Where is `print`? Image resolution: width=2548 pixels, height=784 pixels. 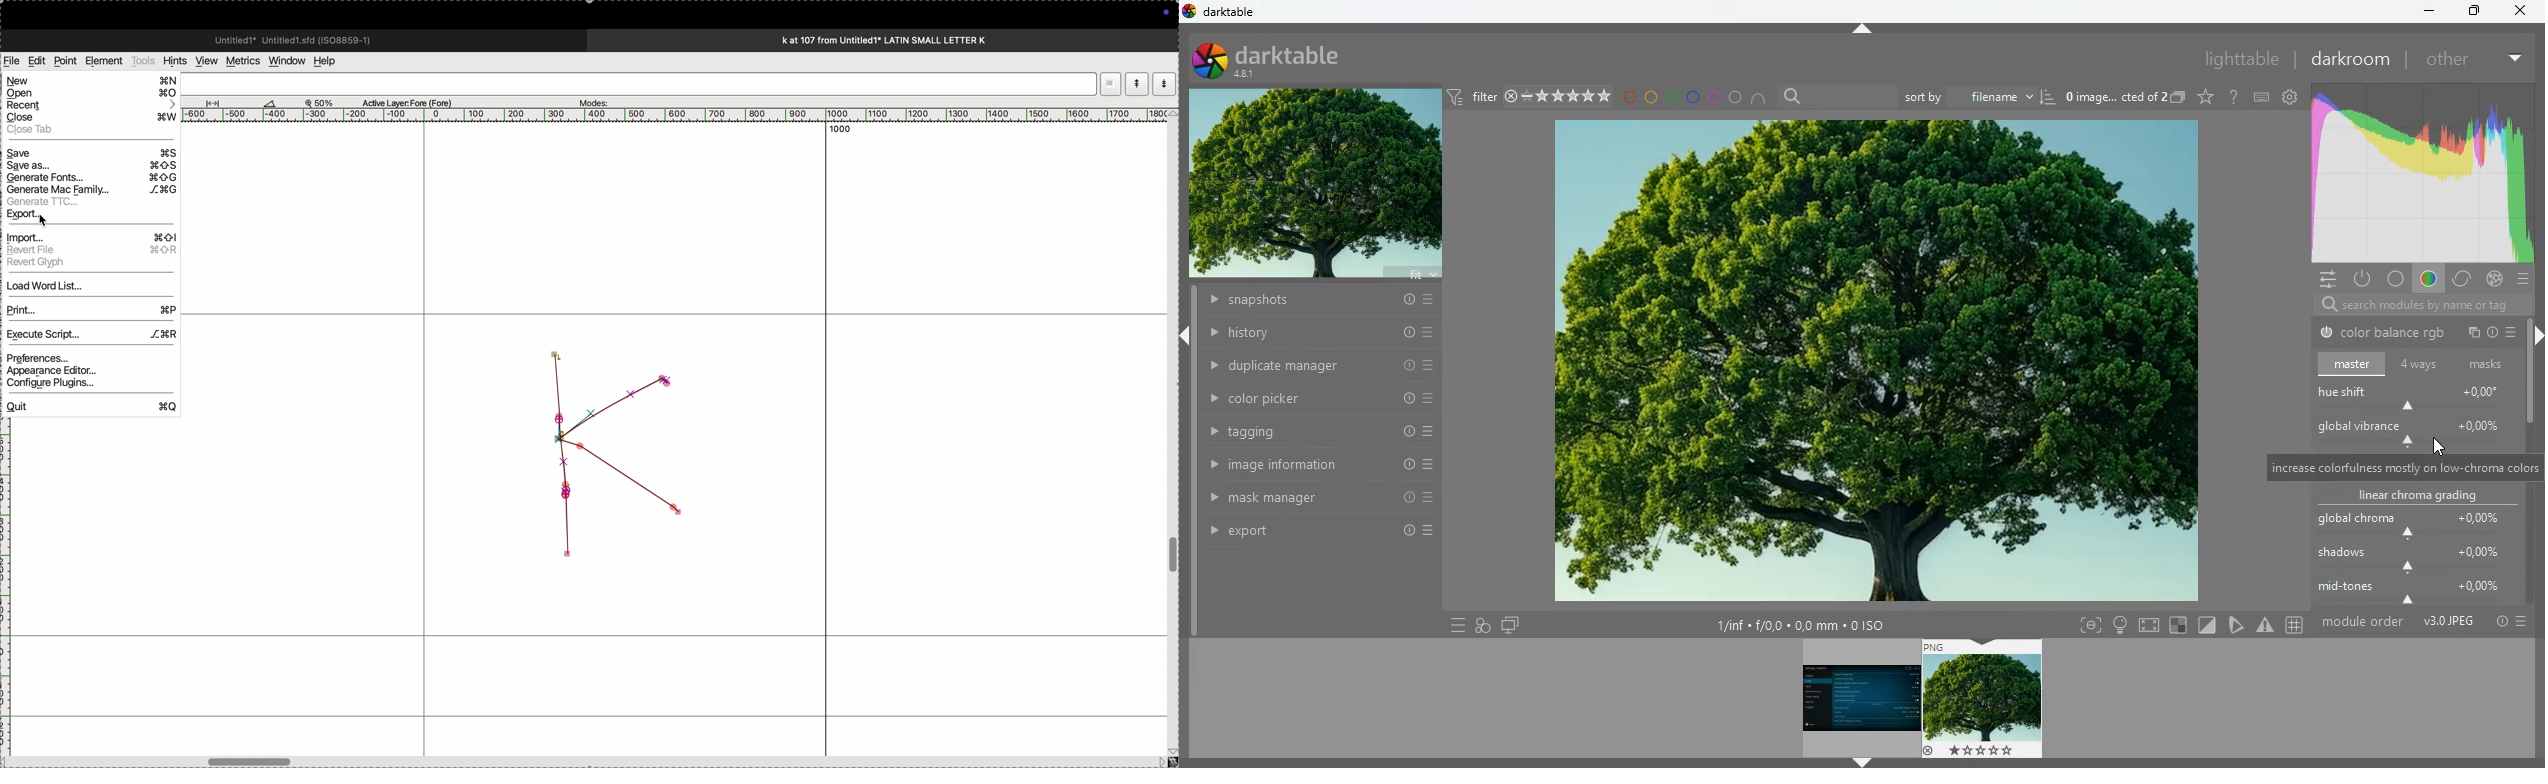
print is located at coordinates (90, 309).